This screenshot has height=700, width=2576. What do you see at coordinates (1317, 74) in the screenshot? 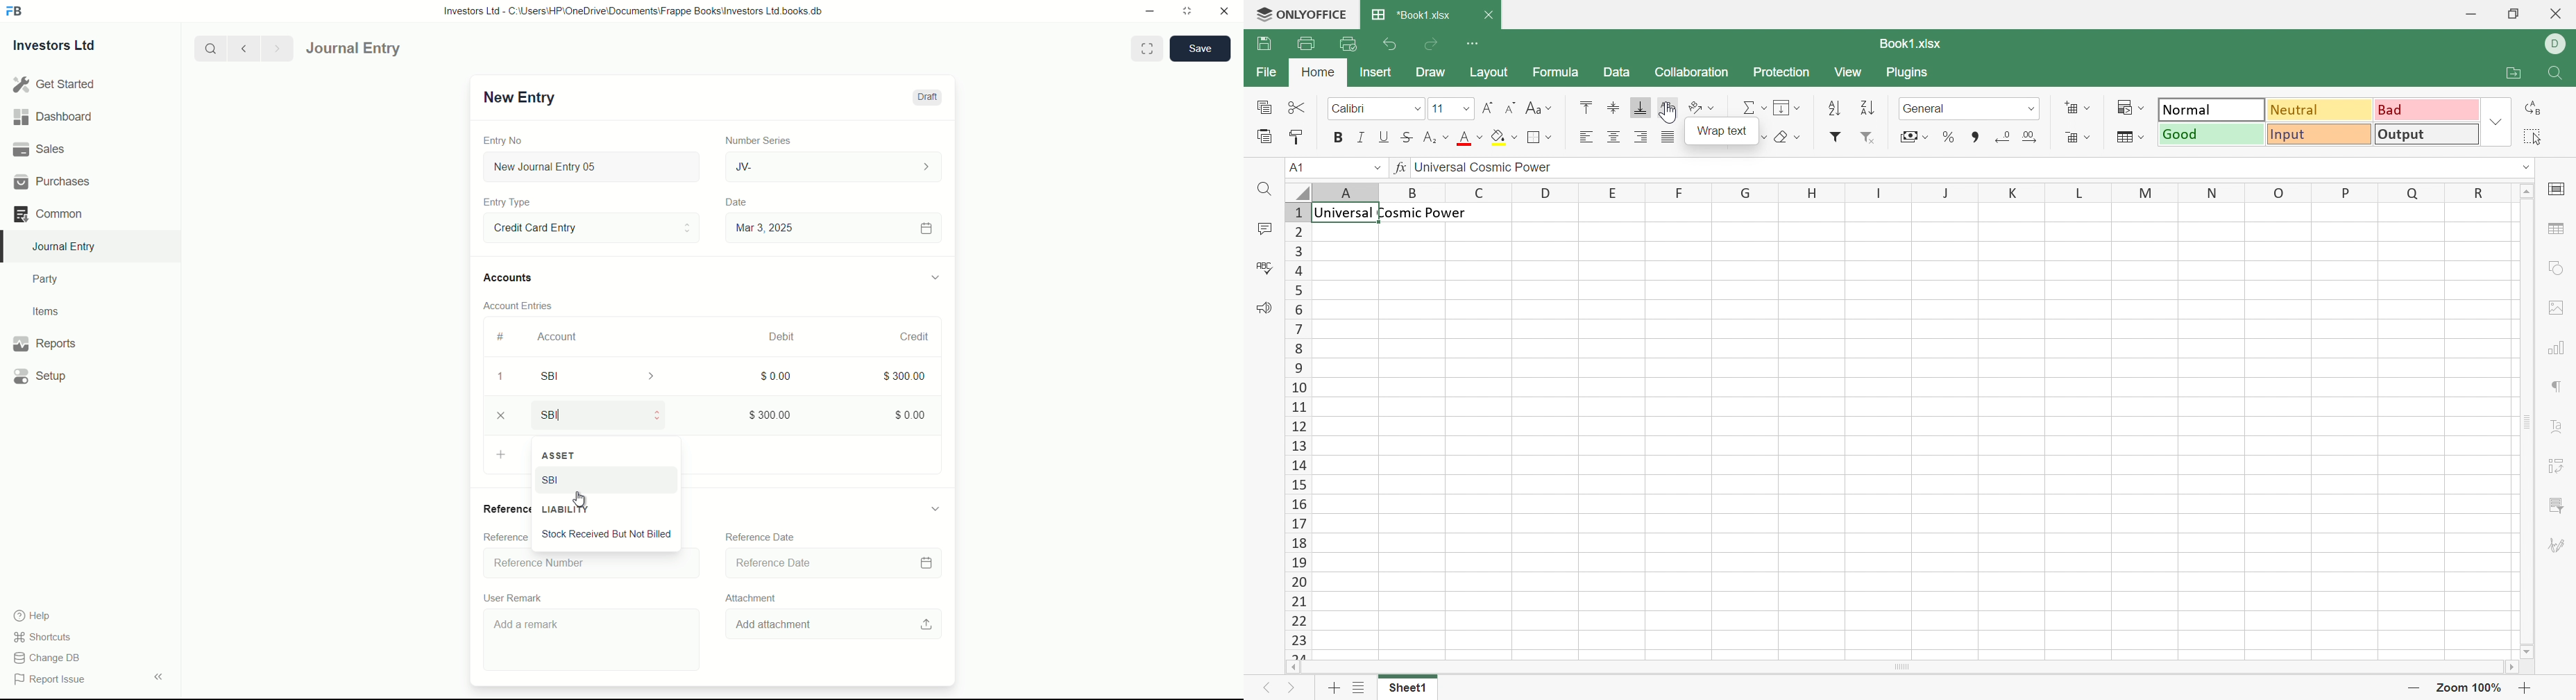
I see `Home` at bounding box center [1317, 74].